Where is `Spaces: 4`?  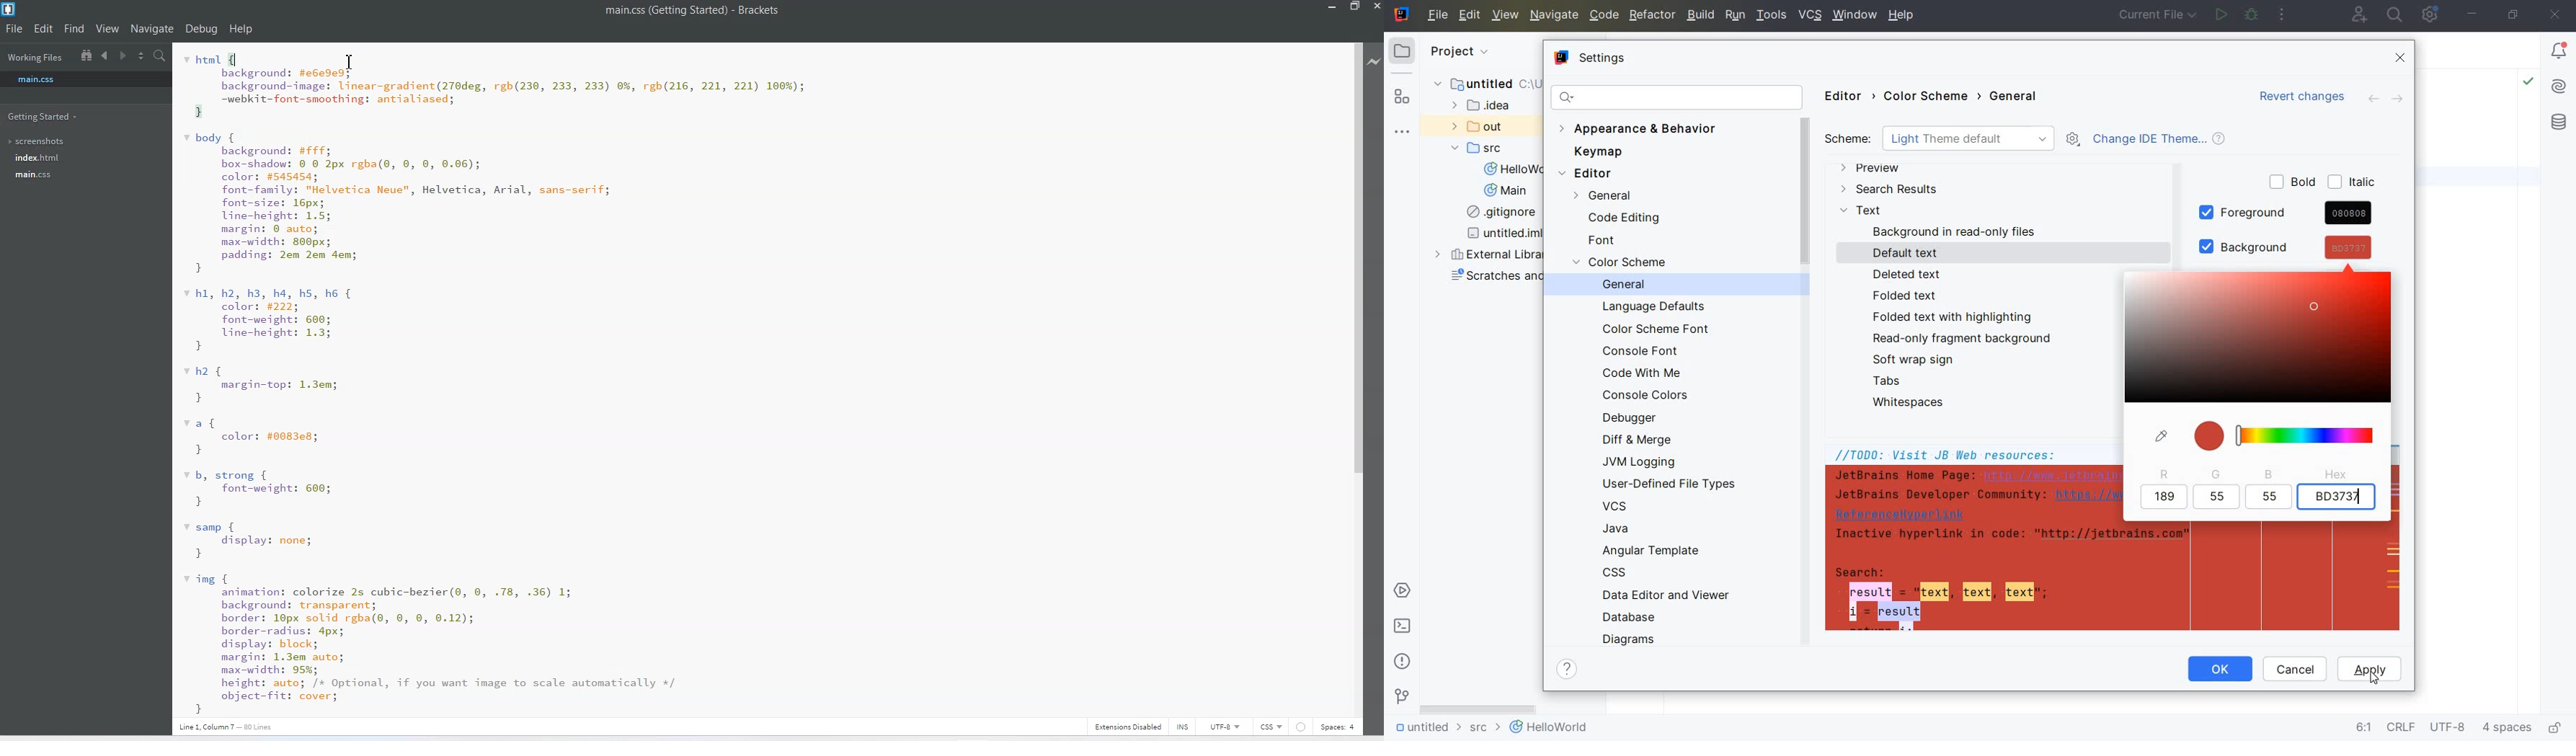
Spaces: 4 is located at coordinates (1338, 727).